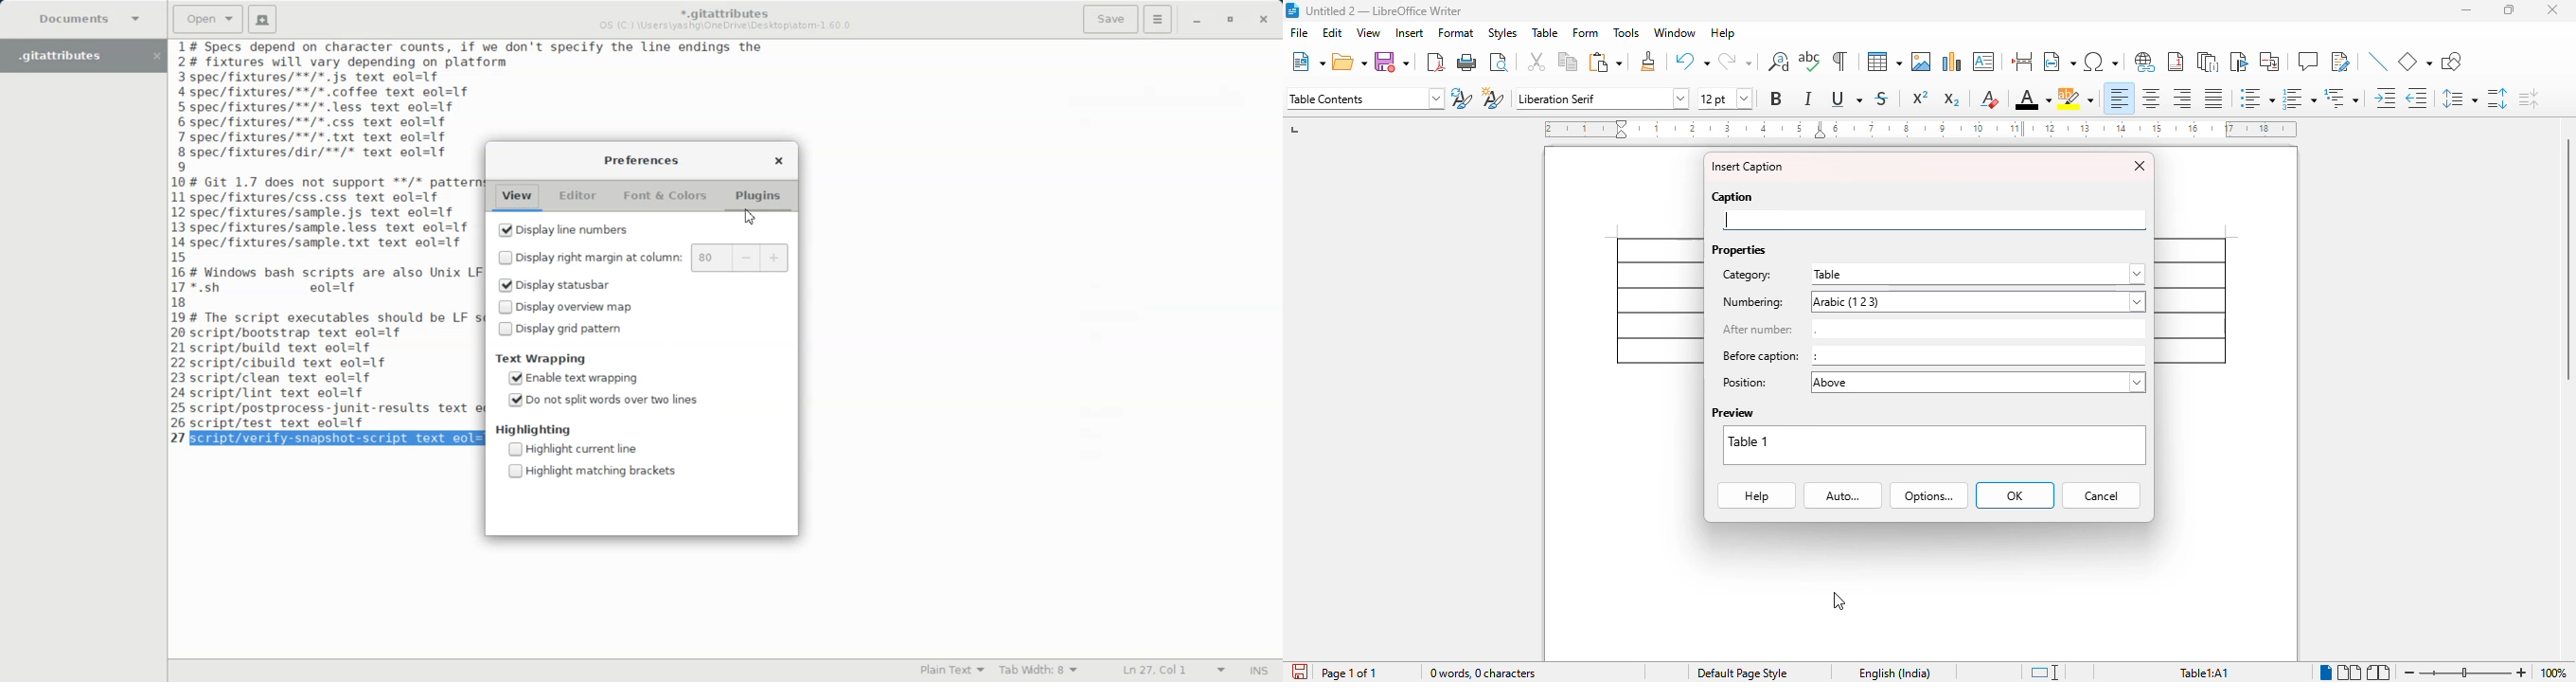 This screenshot has width=2576, height=700. Describe the element at coordinates (1723, 32) in the screenshot. I see `help` at that location.